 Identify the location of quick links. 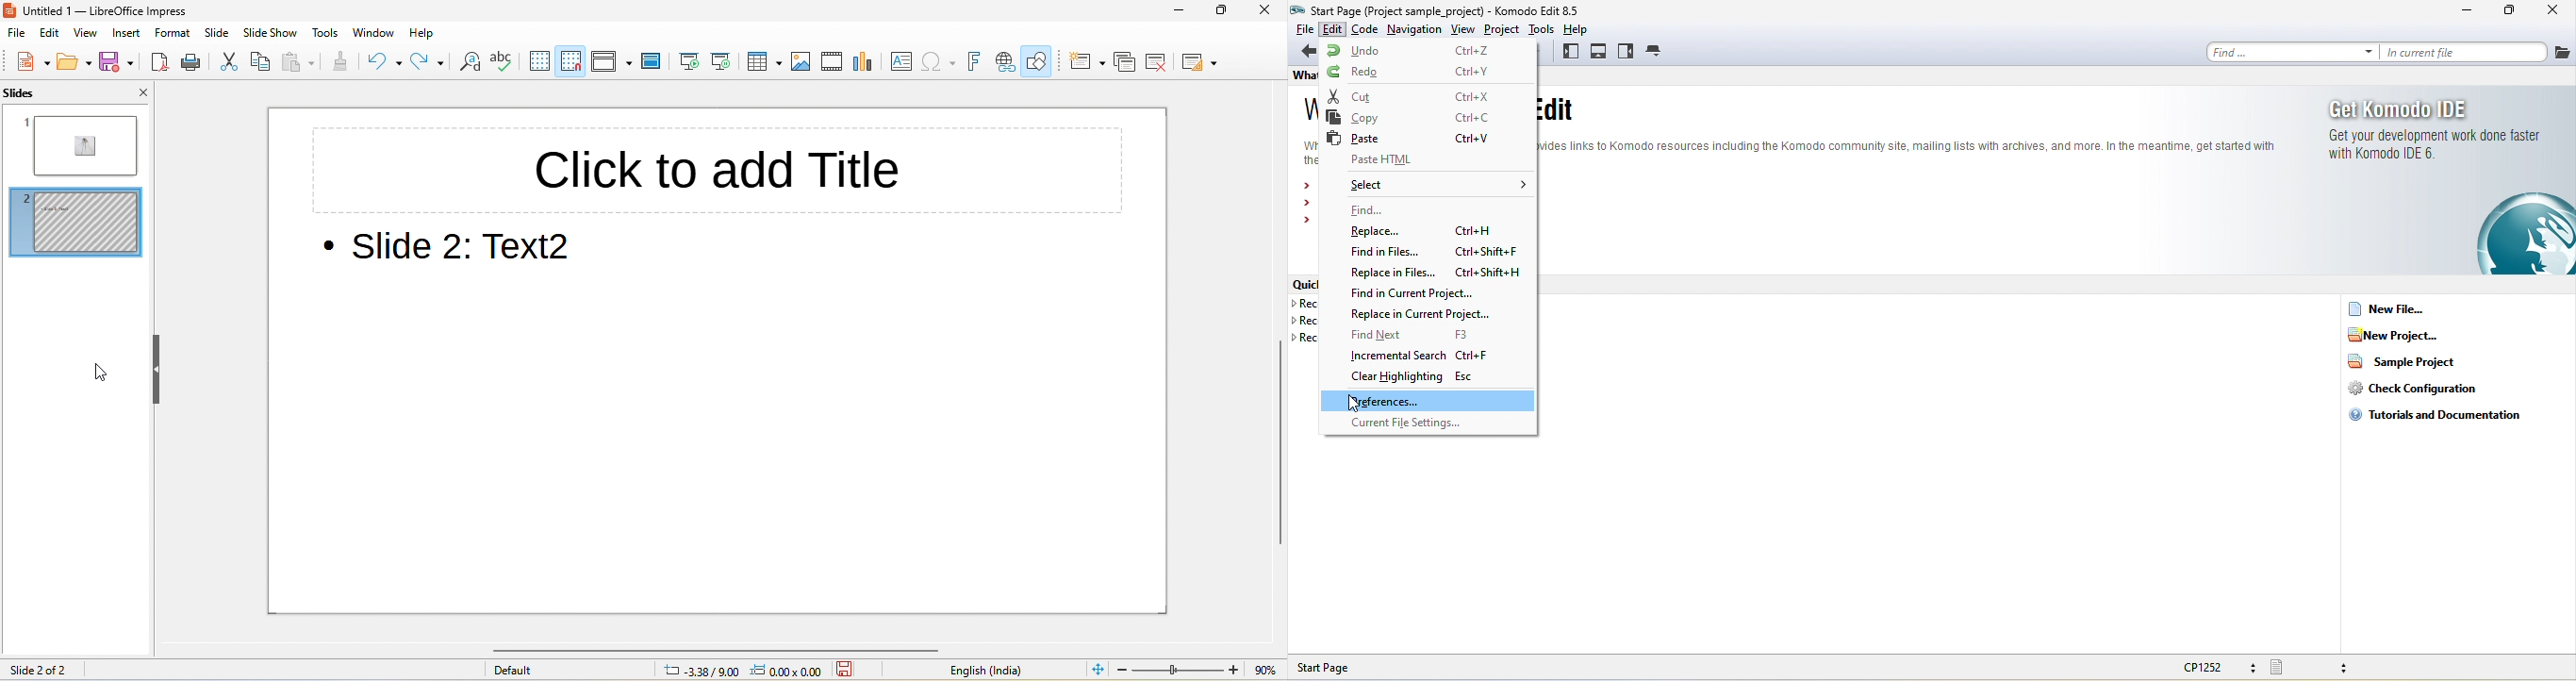
(1307, 284).